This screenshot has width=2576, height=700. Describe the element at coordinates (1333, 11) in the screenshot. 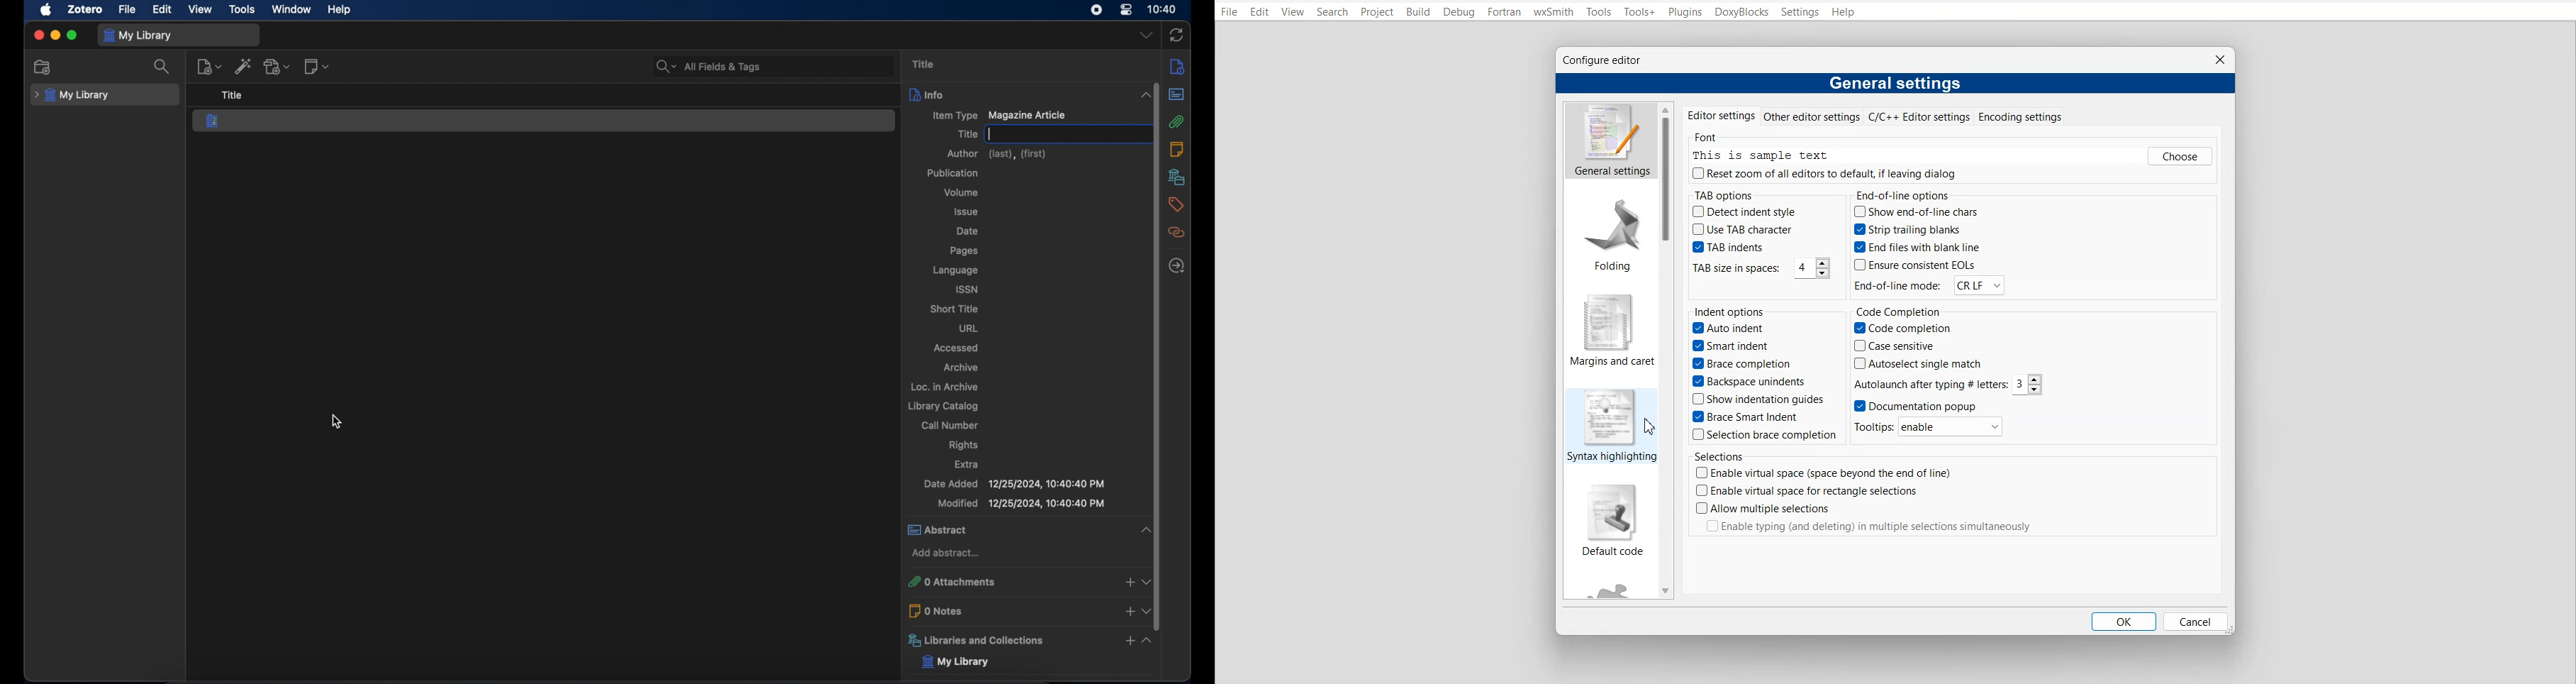

I see `Search` at that location.